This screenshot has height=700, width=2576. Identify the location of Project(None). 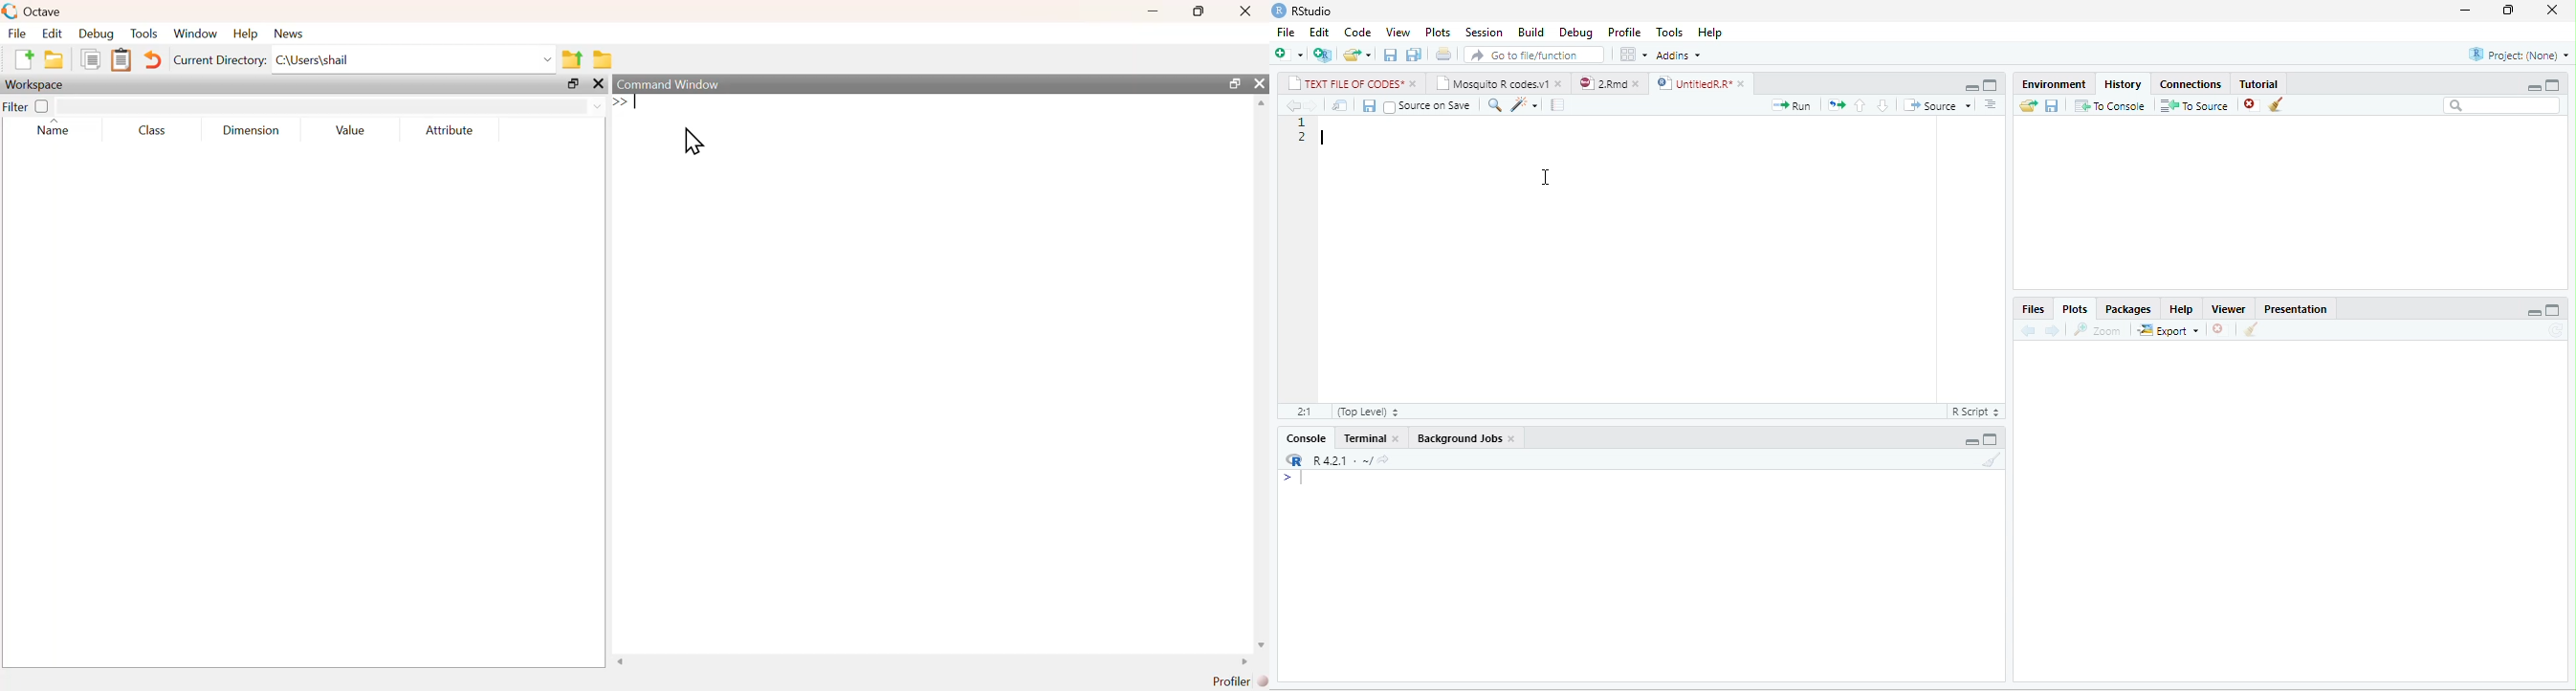
(2520, 55).